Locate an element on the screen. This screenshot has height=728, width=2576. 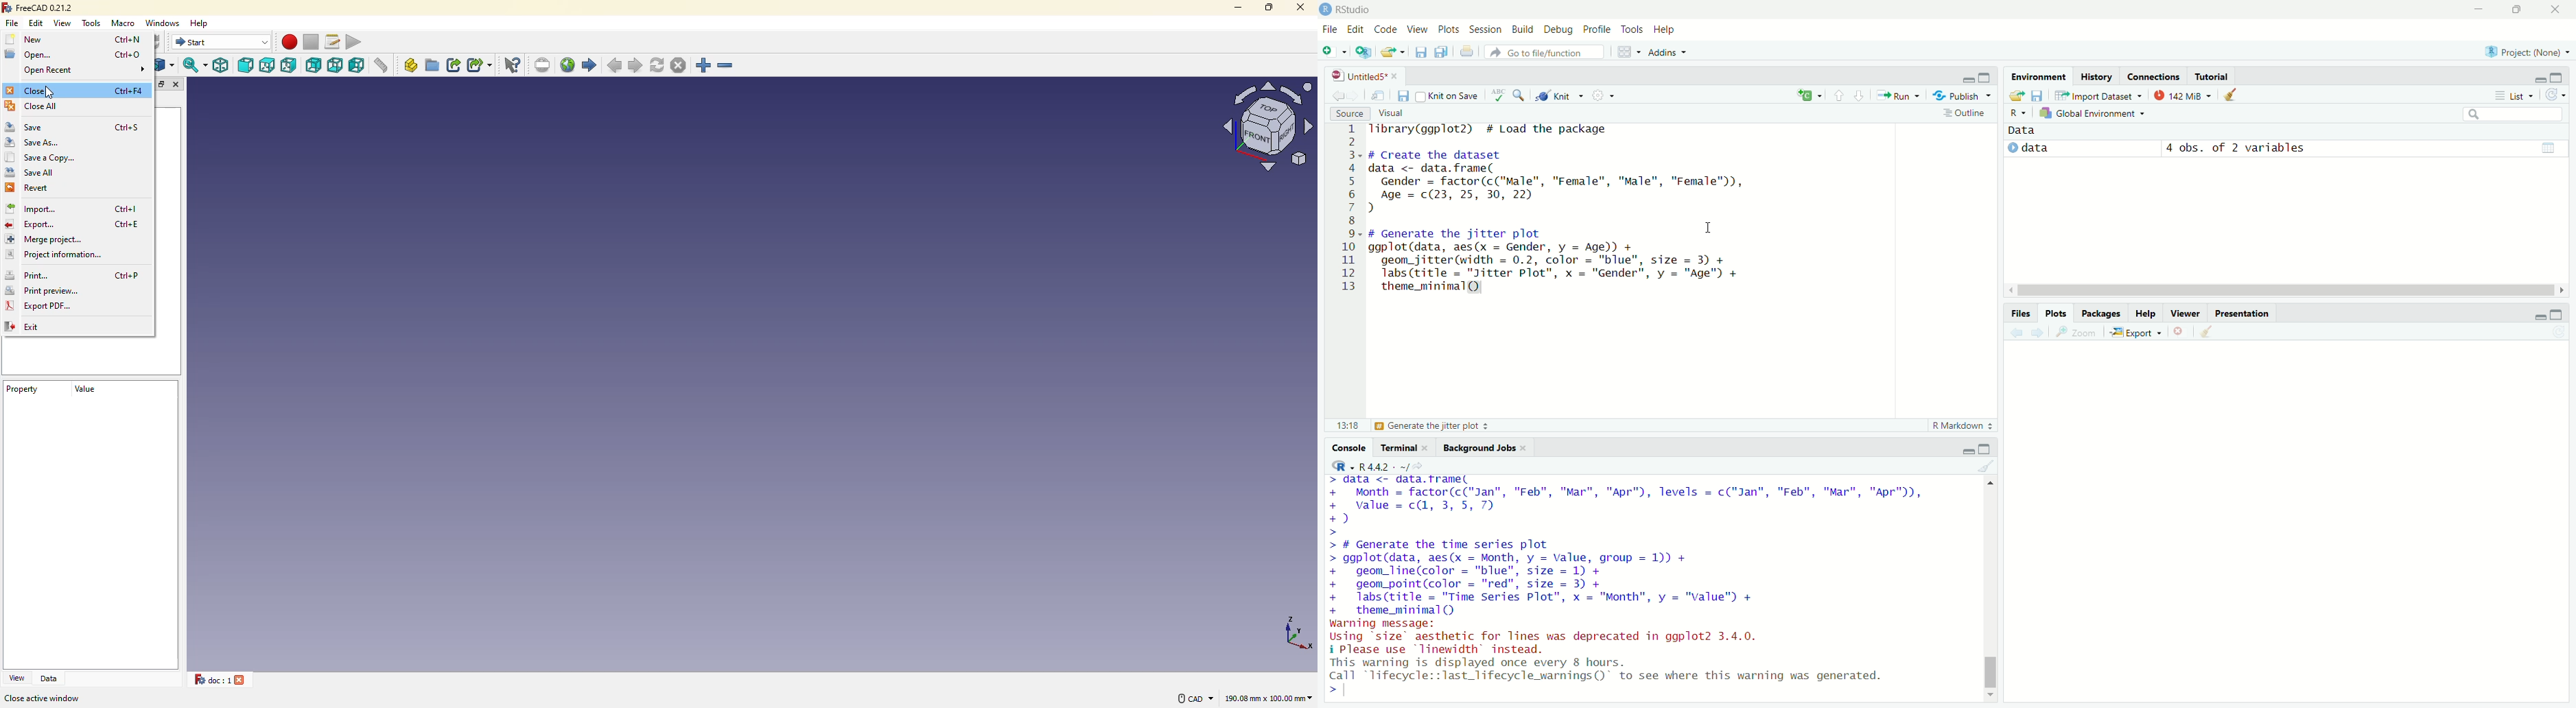
save all open documents is located at coordinates (1443, 50).